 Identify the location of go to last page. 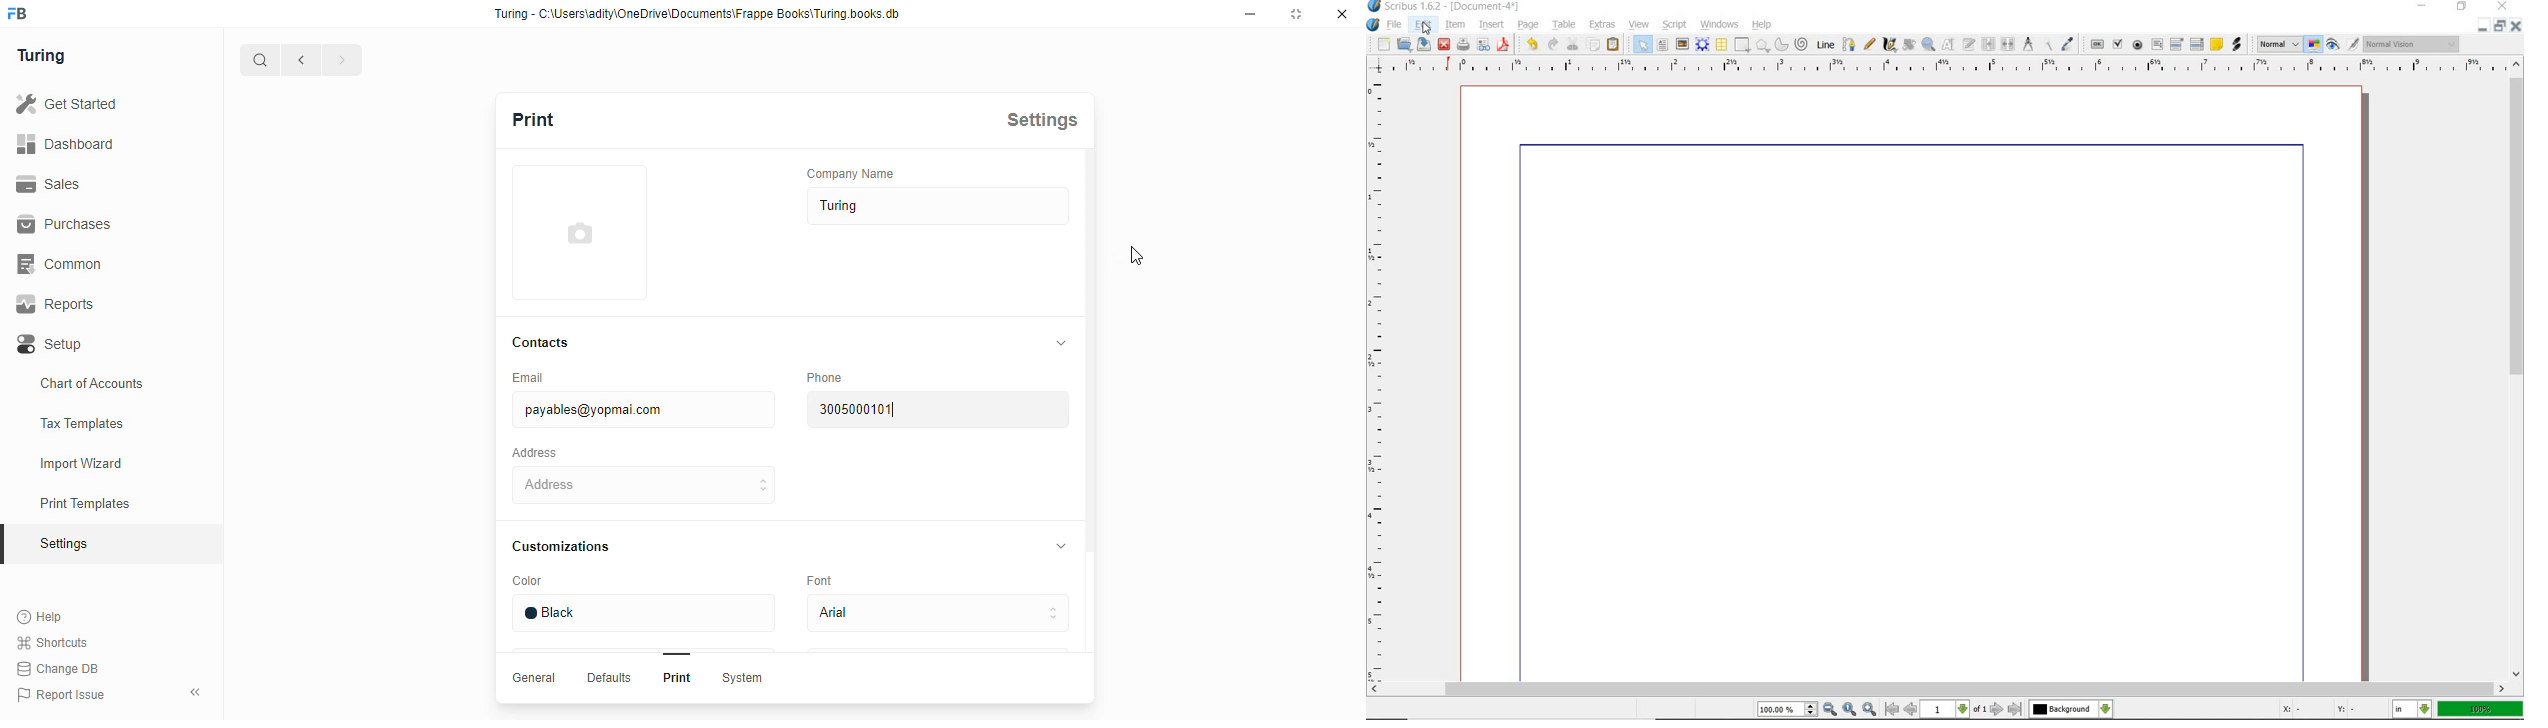
(2016, 709).